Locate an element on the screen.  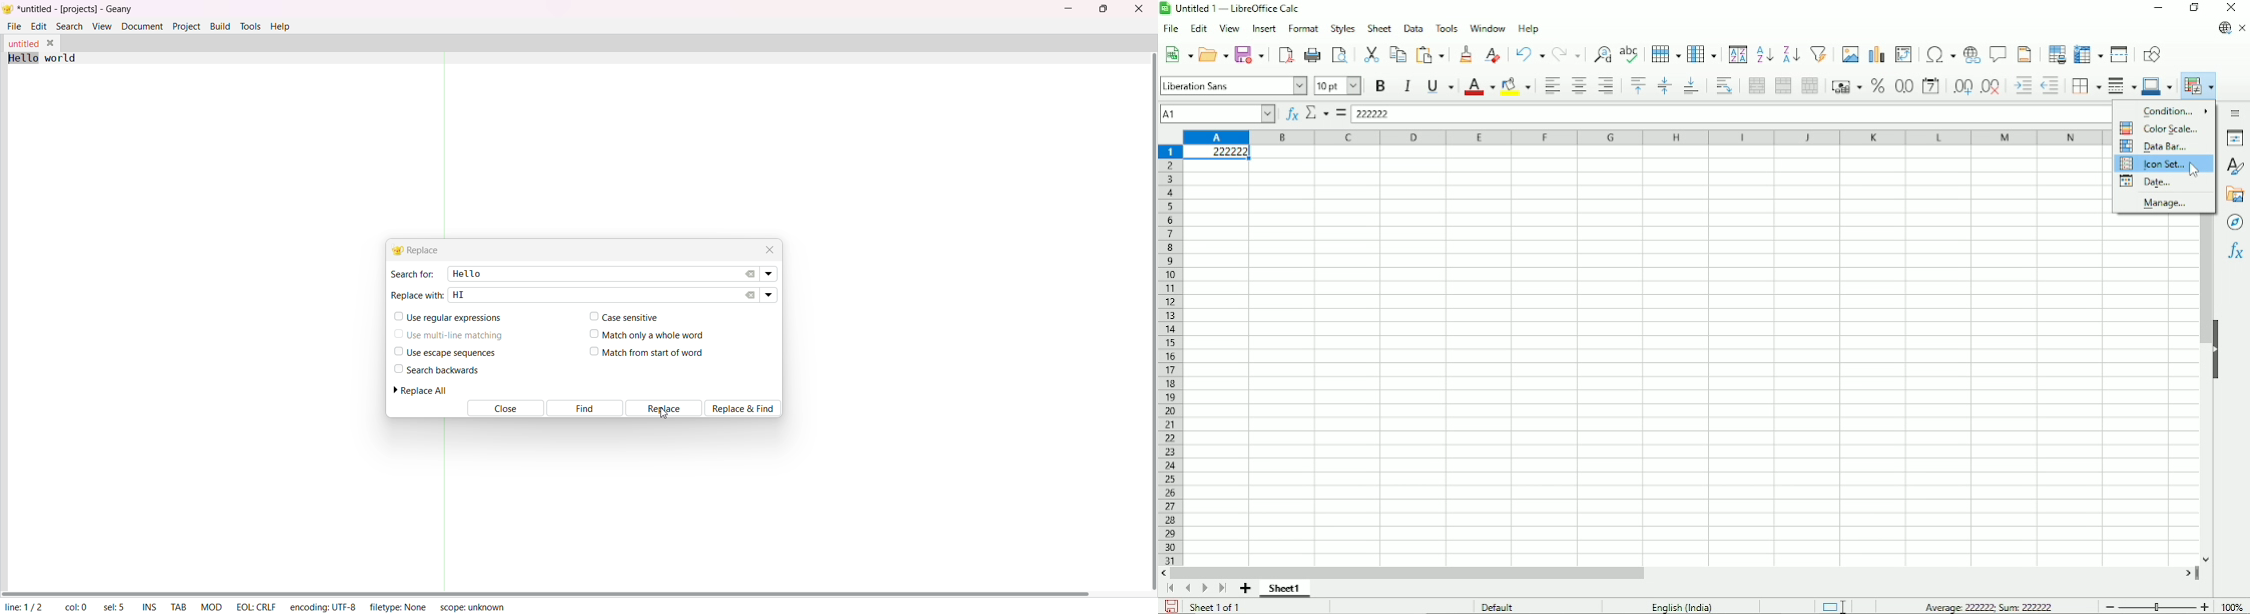
Sheet 1 is located at coordinates (1286, 588).